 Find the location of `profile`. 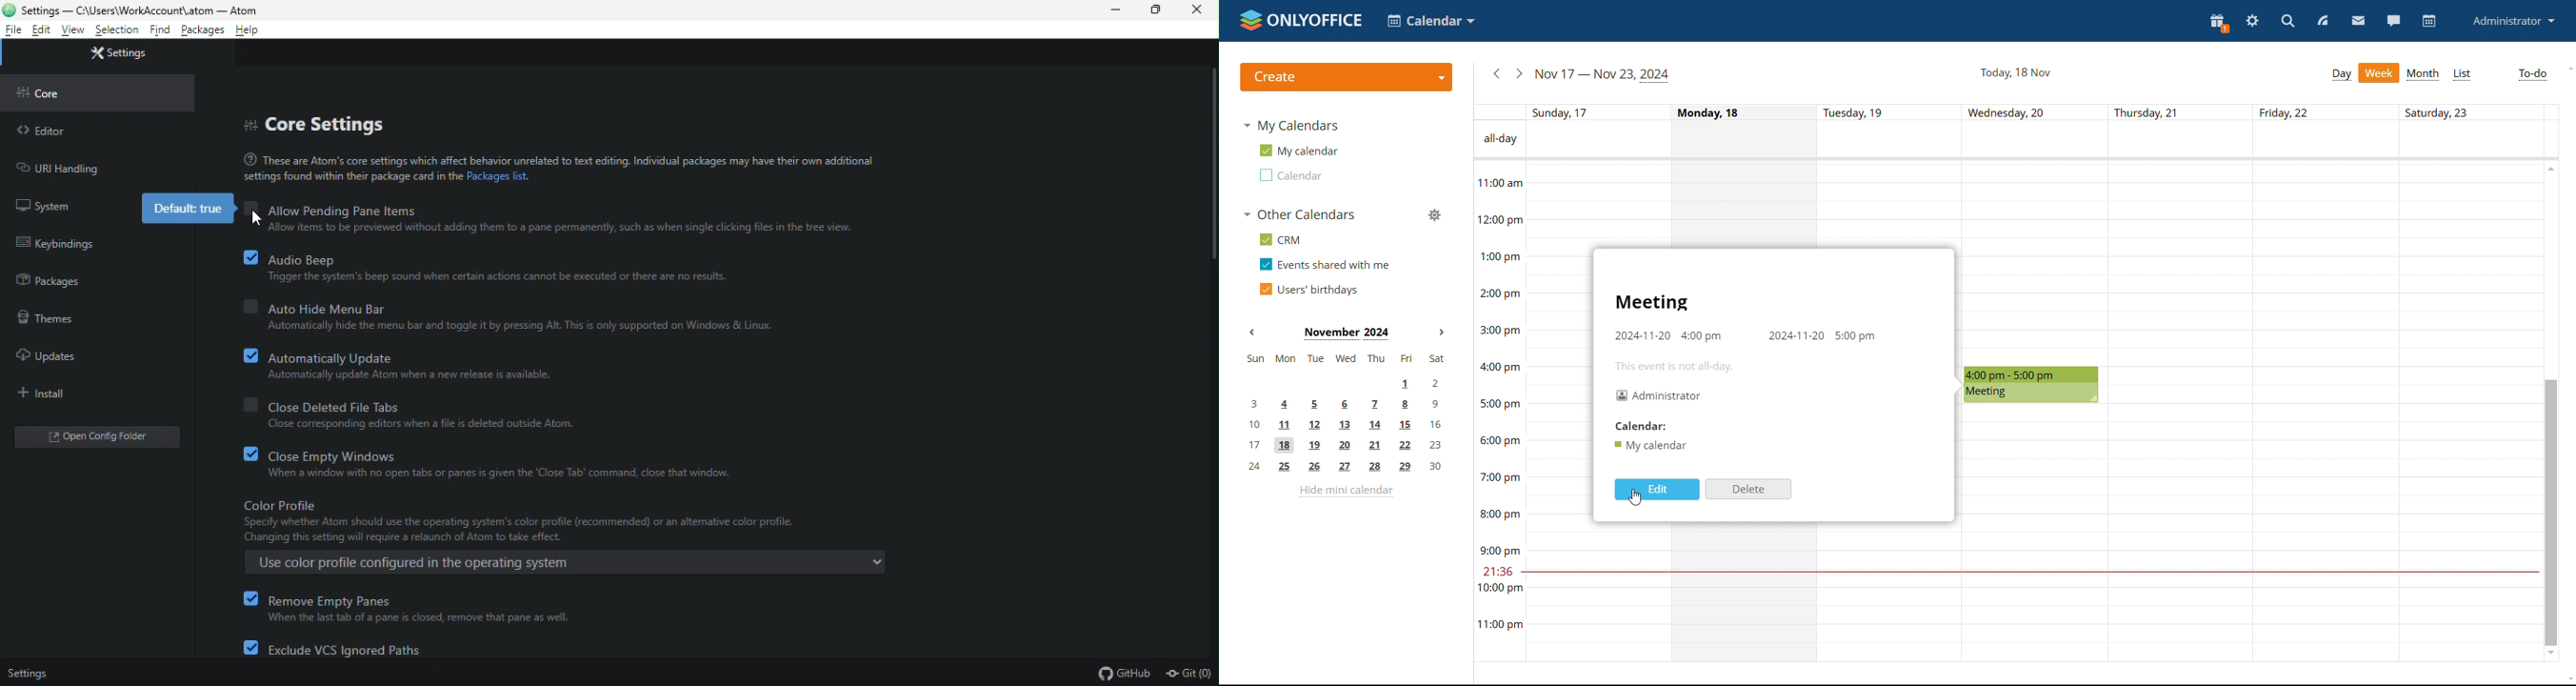

profile is located at coordinates (2513, 22).